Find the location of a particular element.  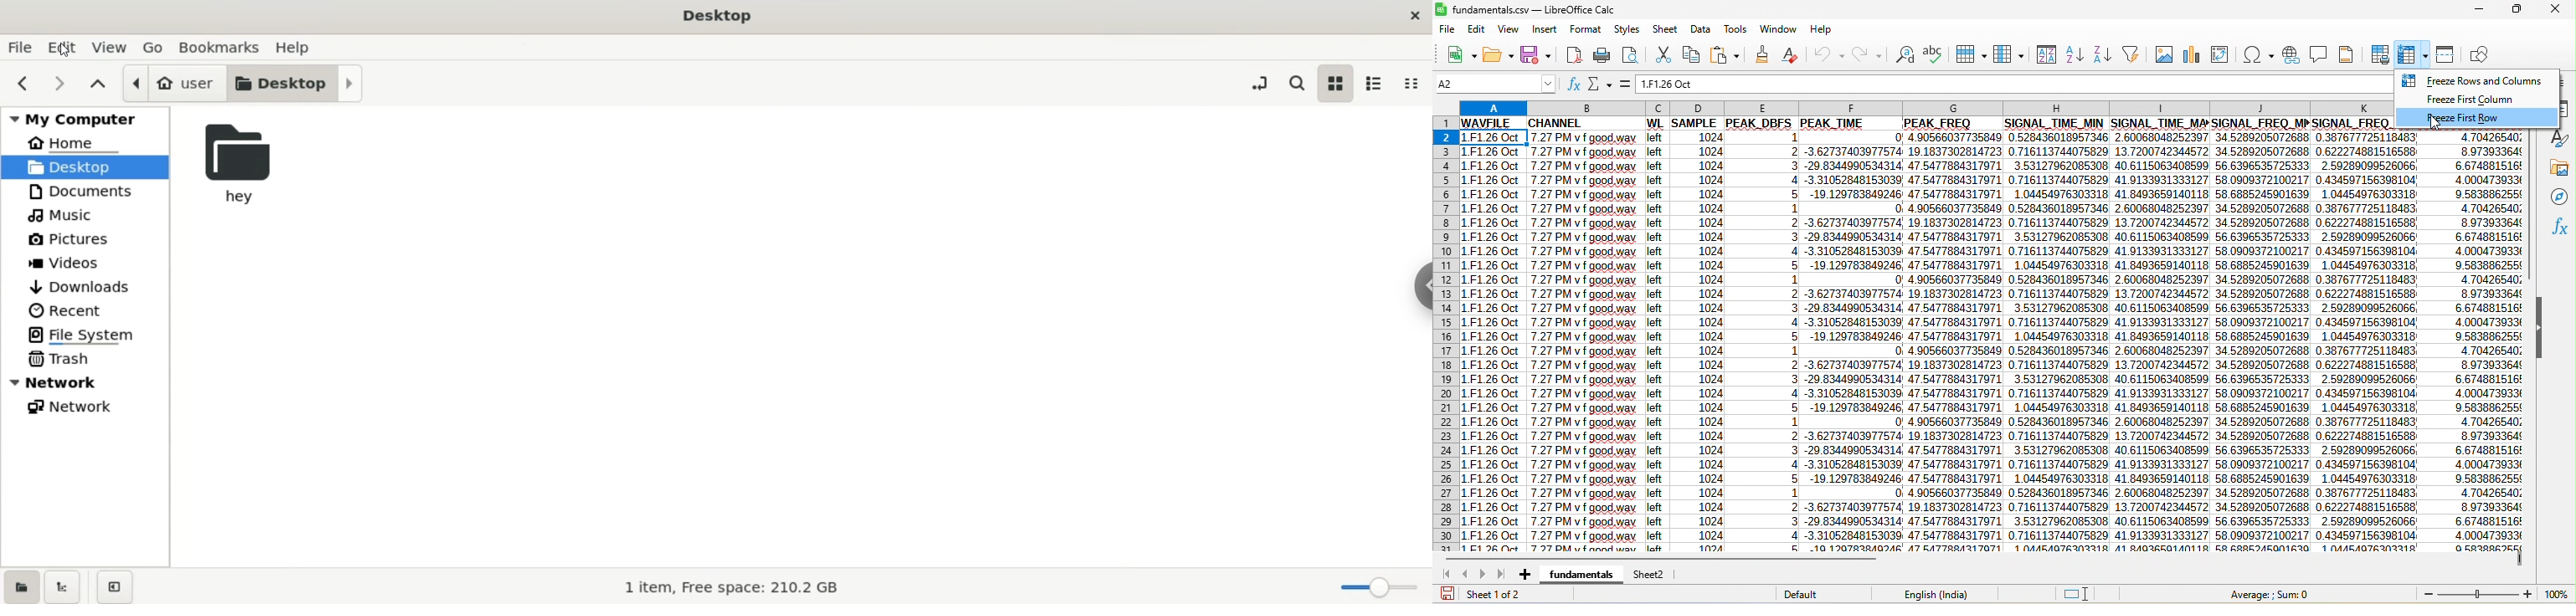

spelling is located at coordinates (1935, 50).